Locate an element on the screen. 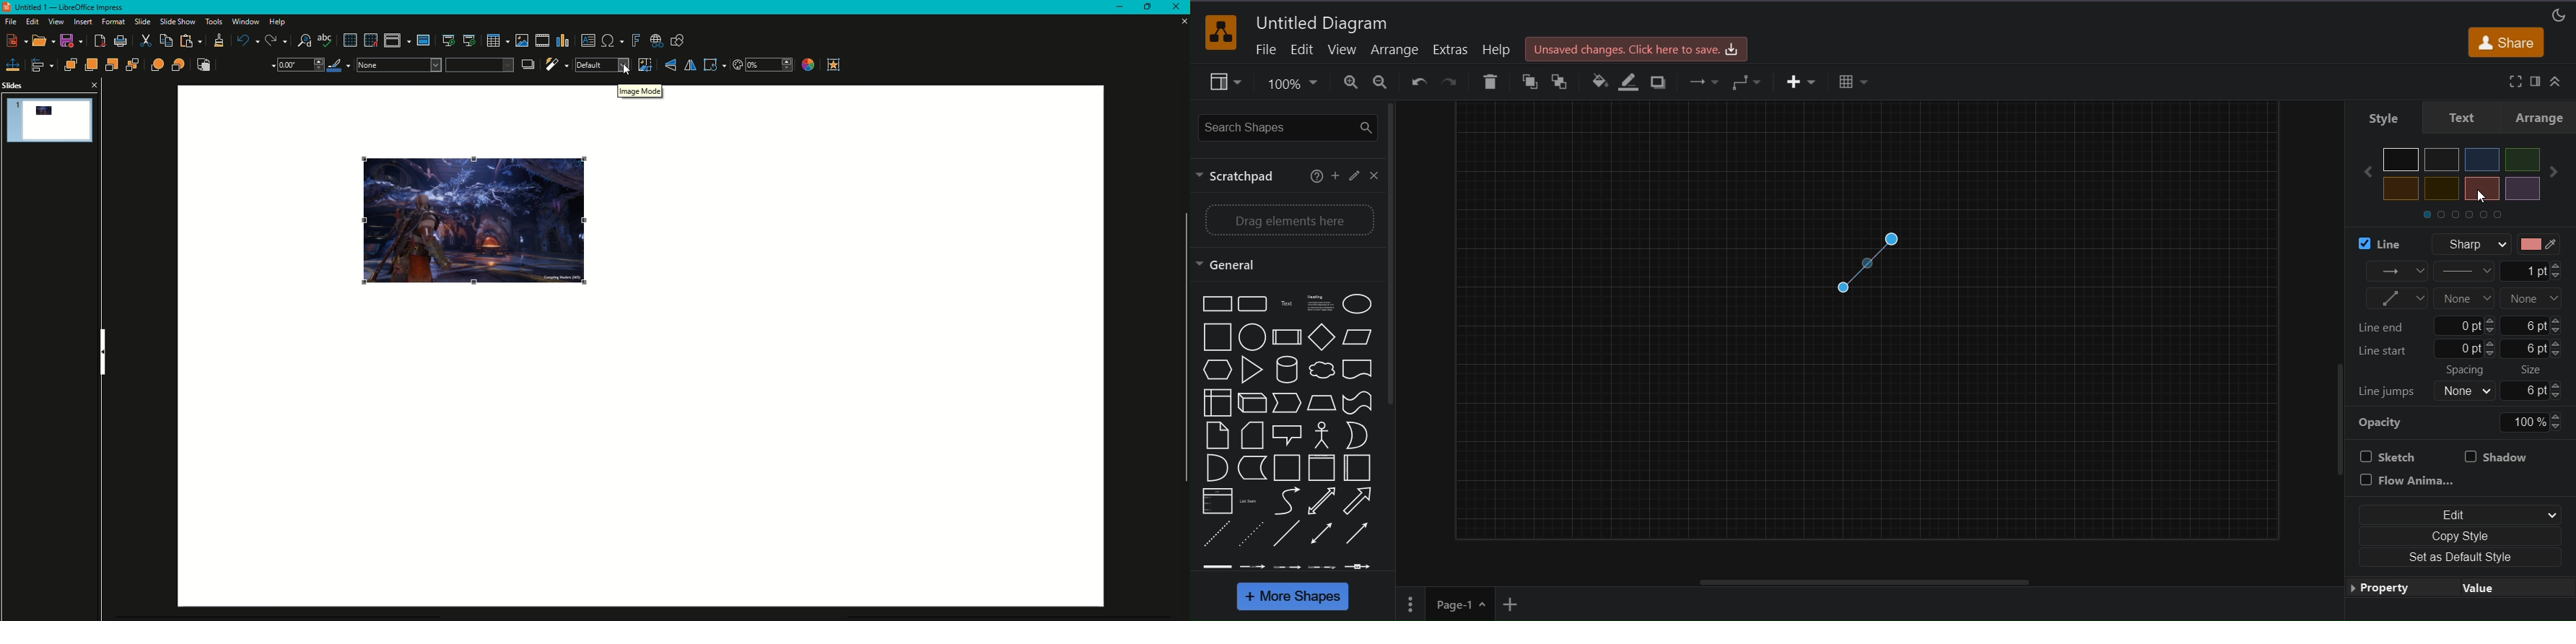  line start is located at coordinates (2464, 350).